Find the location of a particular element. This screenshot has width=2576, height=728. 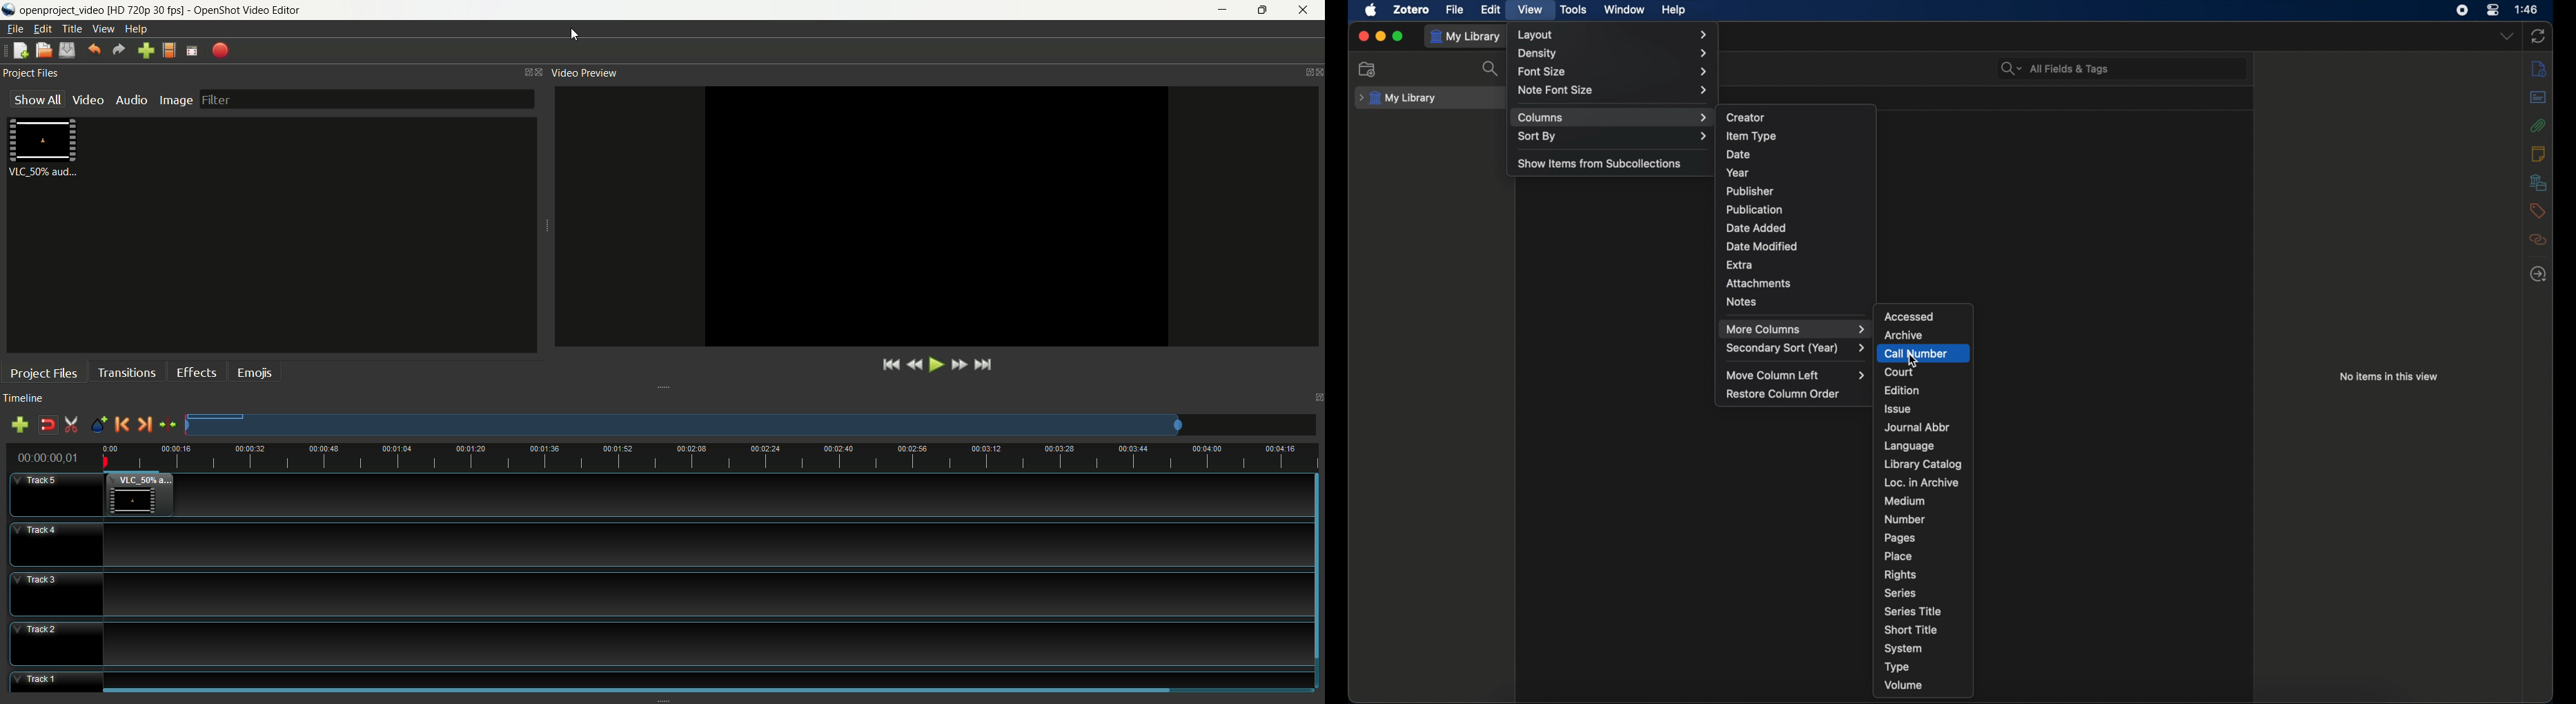

attachments is located at coordinates (1759, 284).